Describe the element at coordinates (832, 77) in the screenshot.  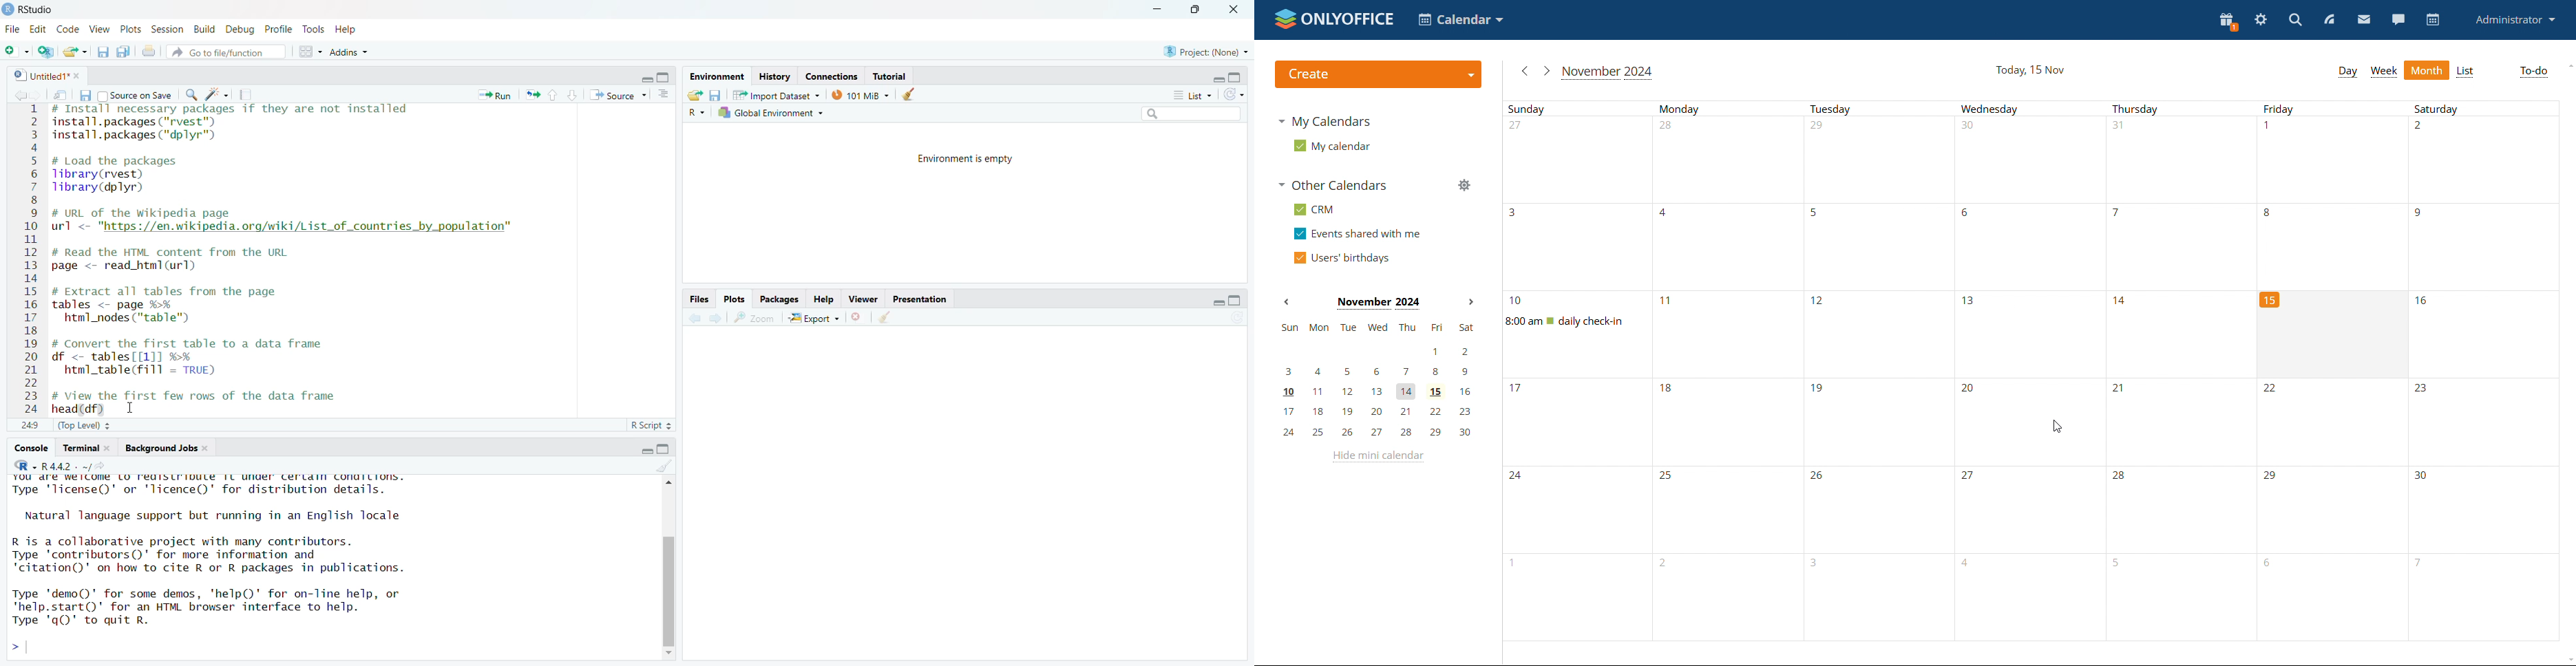
I see `Connections` at that location.